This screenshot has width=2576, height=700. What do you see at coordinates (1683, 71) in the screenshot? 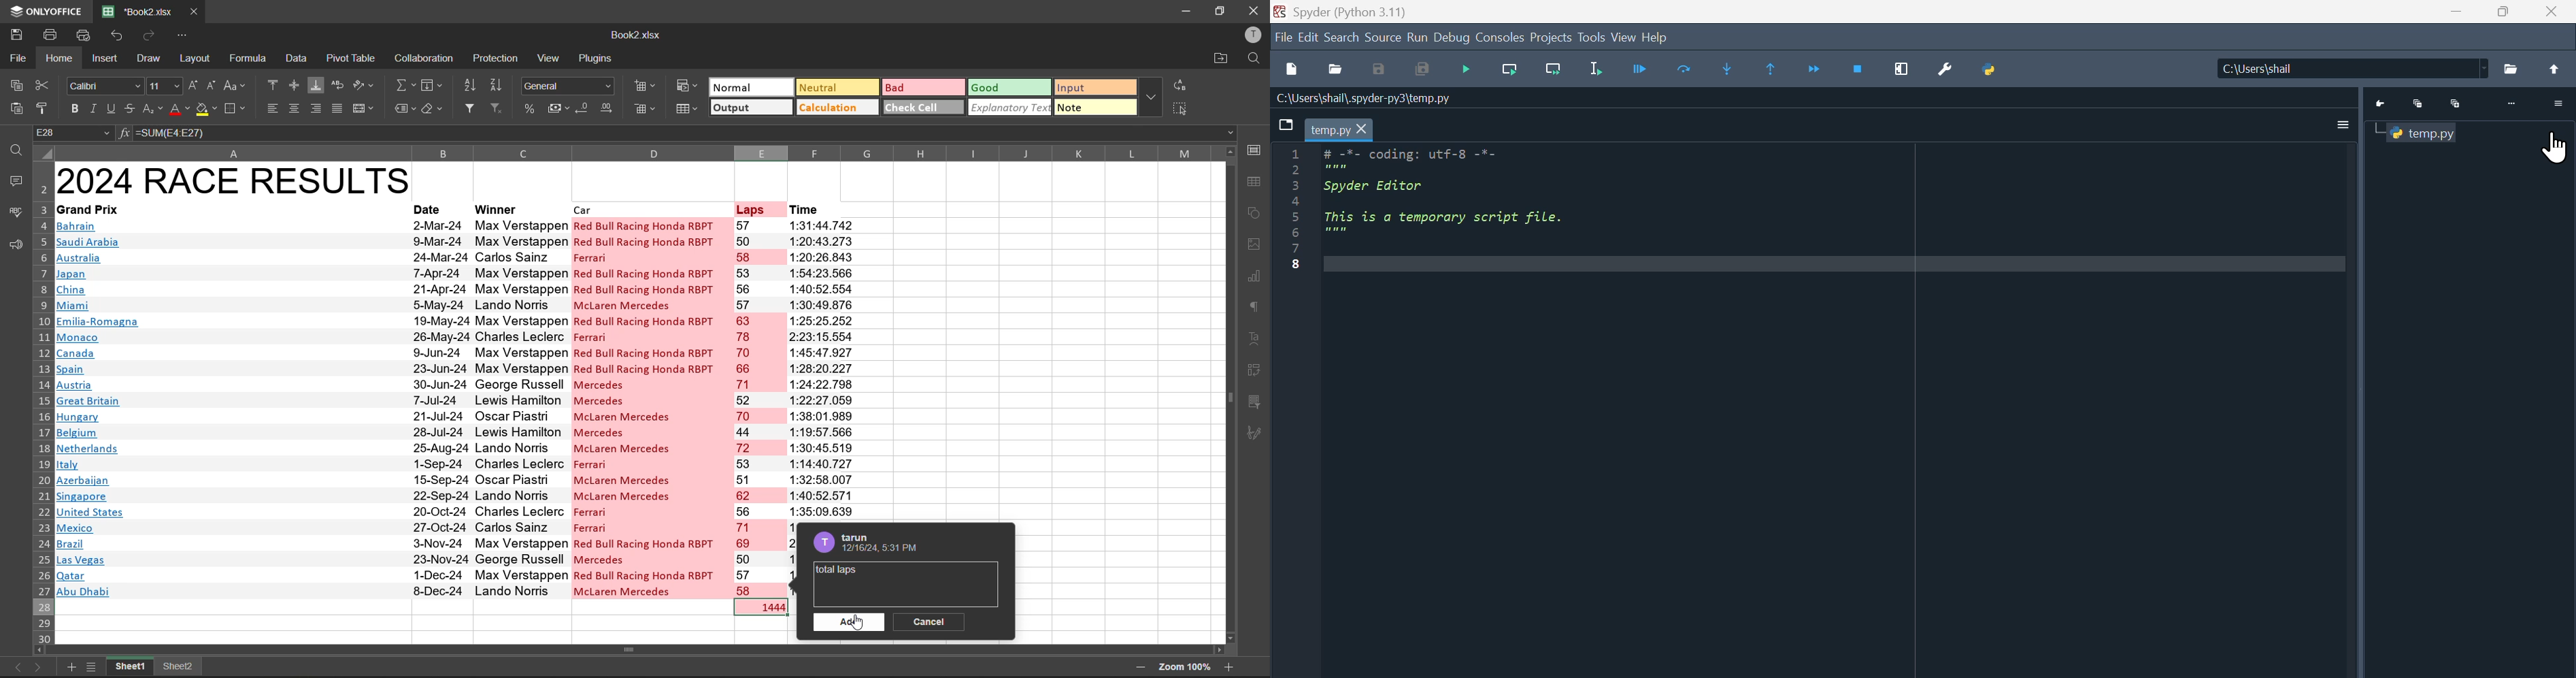
I see `` at bounding box center [1683, 71].